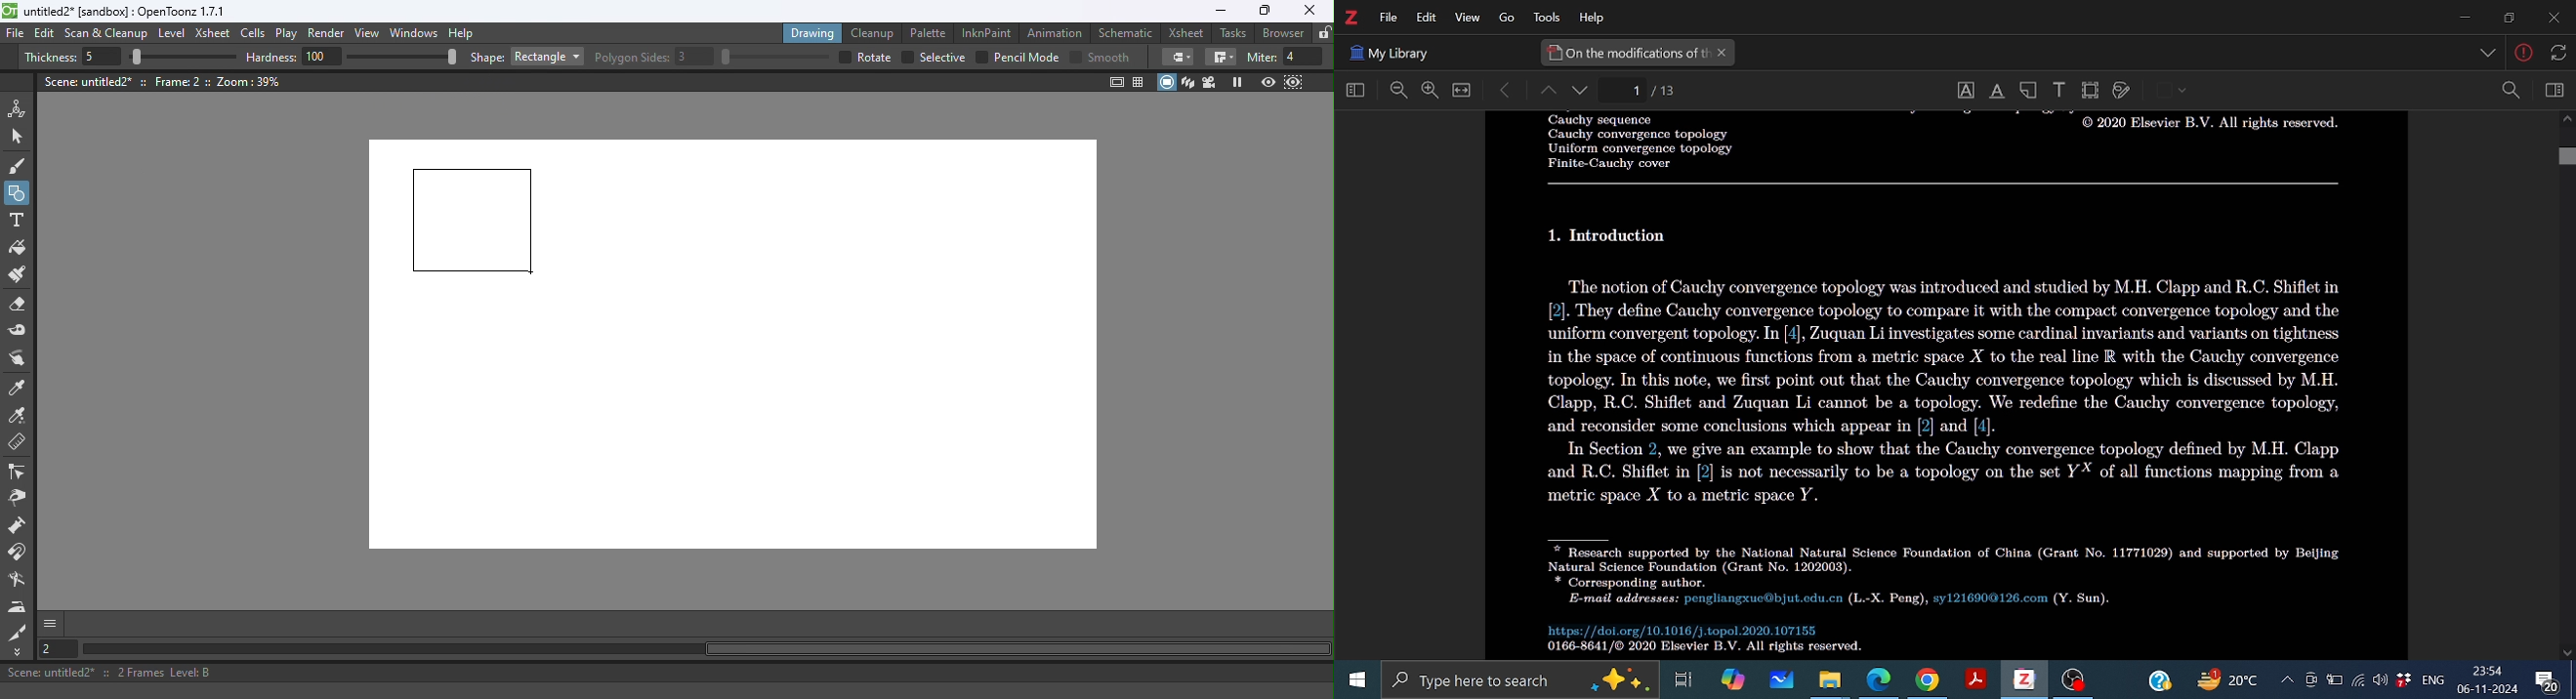 This screenshot has width=2576, height=700. I want to click on Time and date, so click(2489, 681).